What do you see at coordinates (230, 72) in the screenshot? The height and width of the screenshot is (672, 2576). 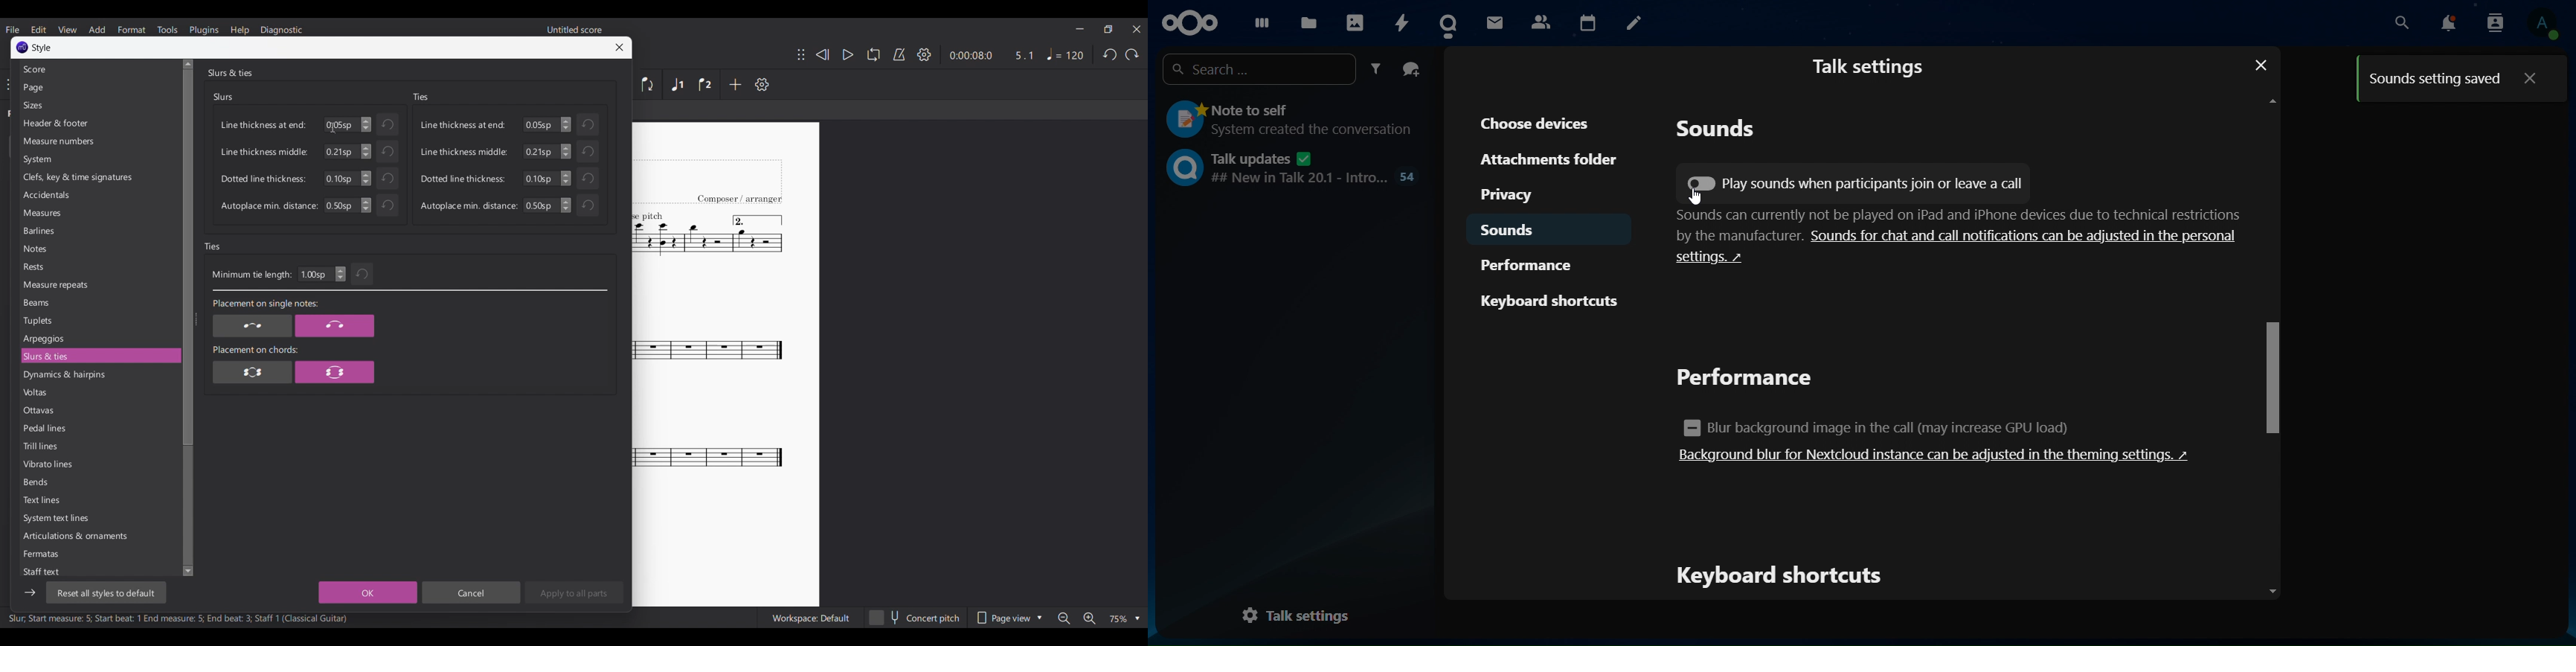 I see `Slurs & ties` at bounding box center [230, 72].